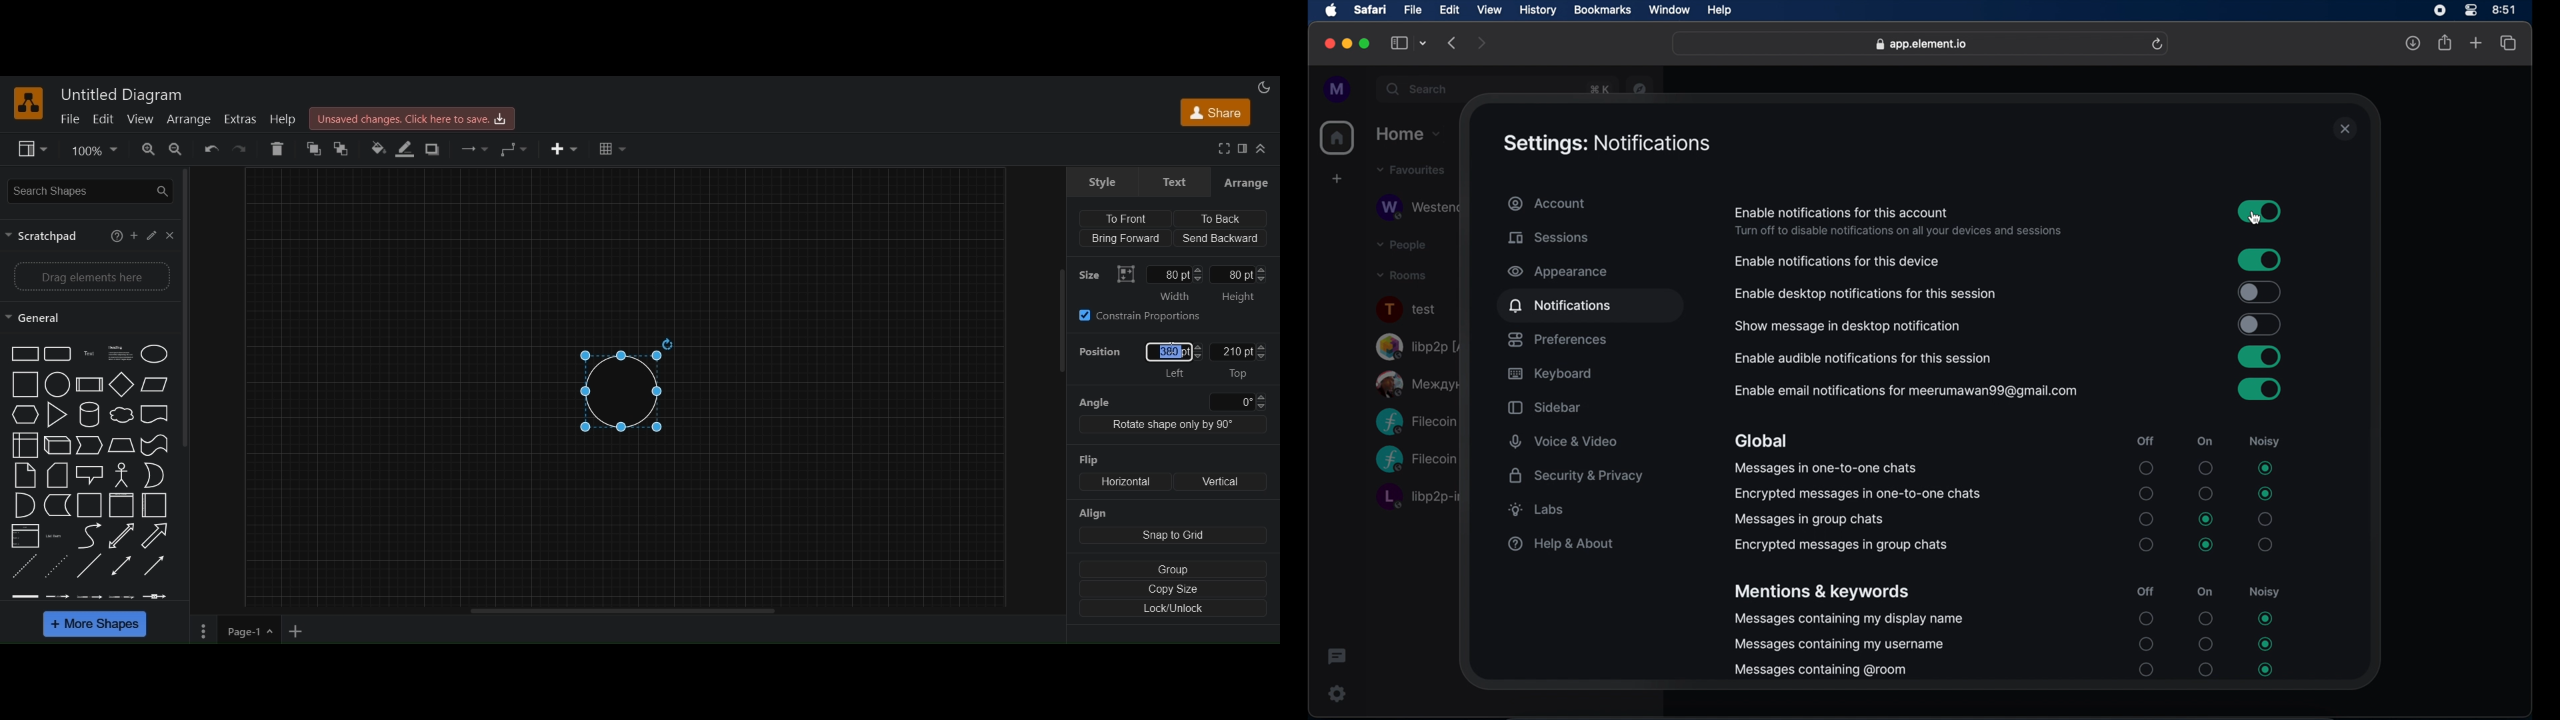 The image size is (2576, 728). What do you see at coordinates (435, 150) in the screenshot?
I see `shadow` at bounding box center [435, 150].